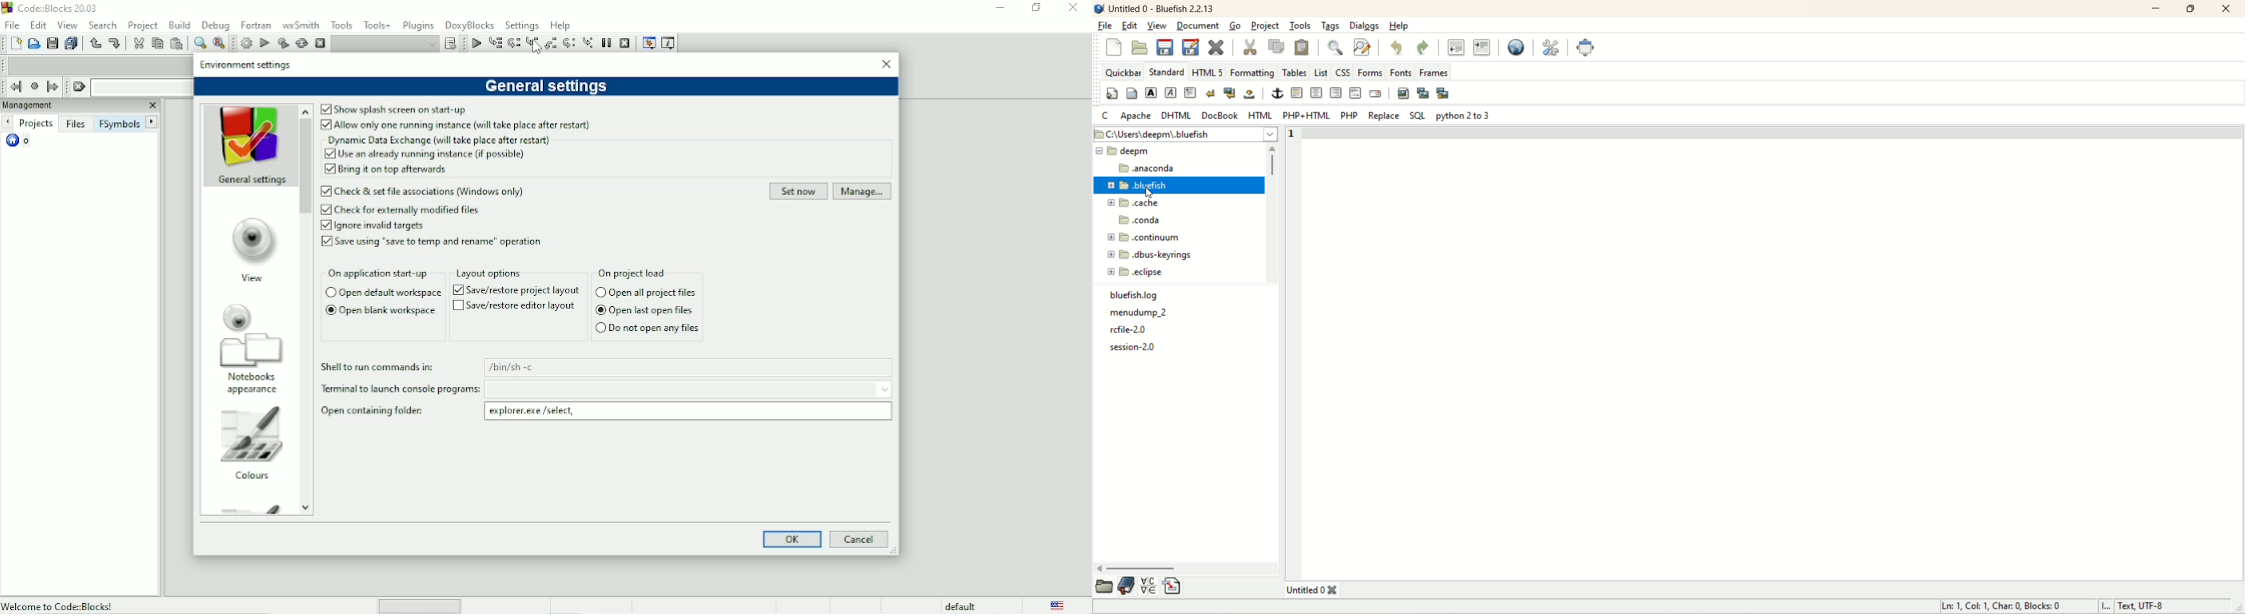  I want to click on Save using "save to temp and rename" operation, so click(432, 243).